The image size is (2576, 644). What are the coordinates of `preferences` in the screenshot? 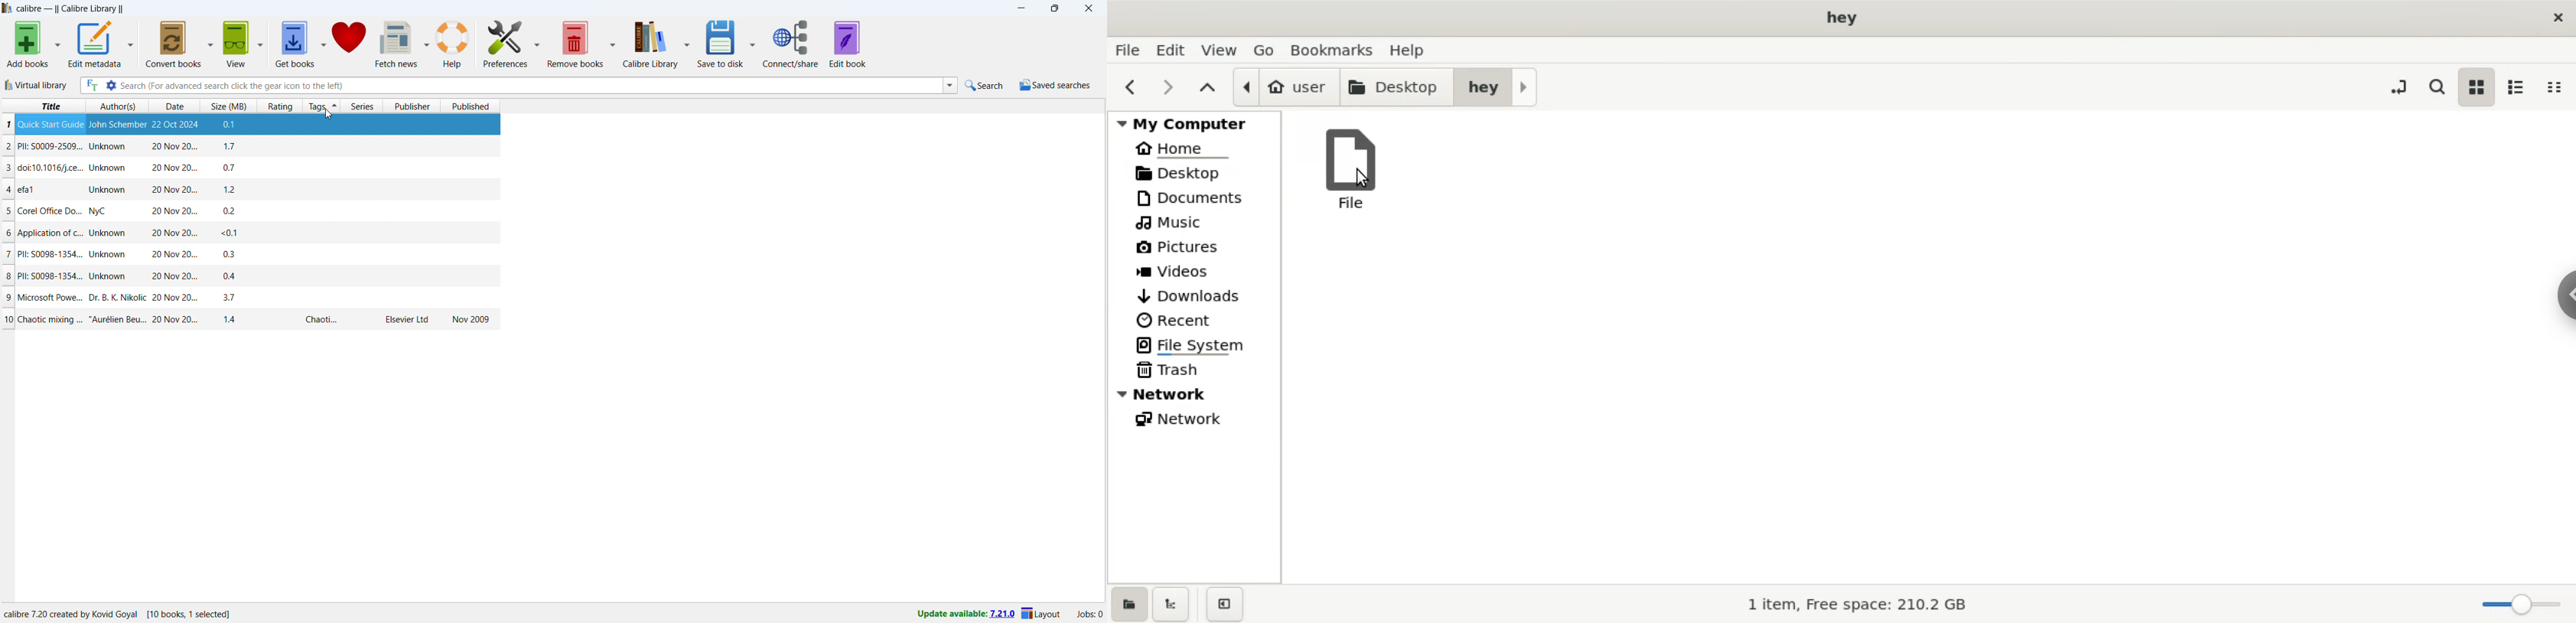 It's located at (505, 42).